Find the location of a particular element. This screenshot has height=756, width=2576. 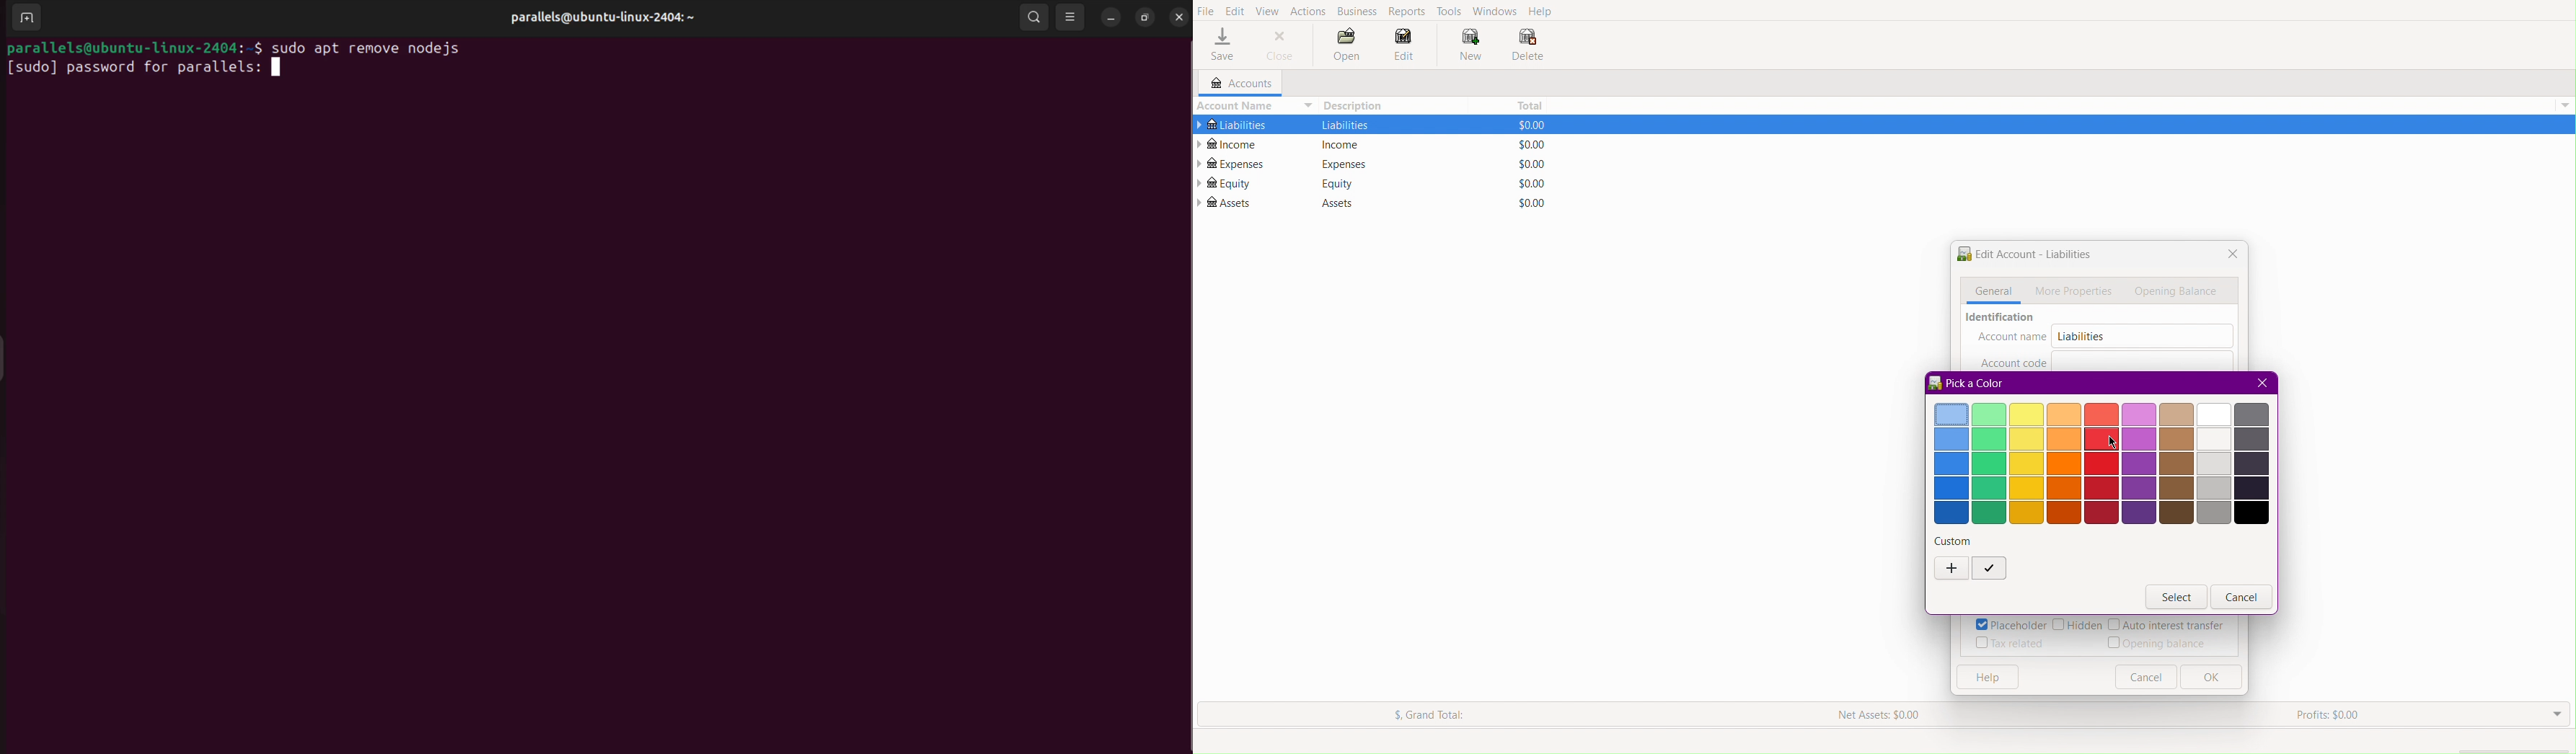

Cancel is located at coordinates (2242, 598).